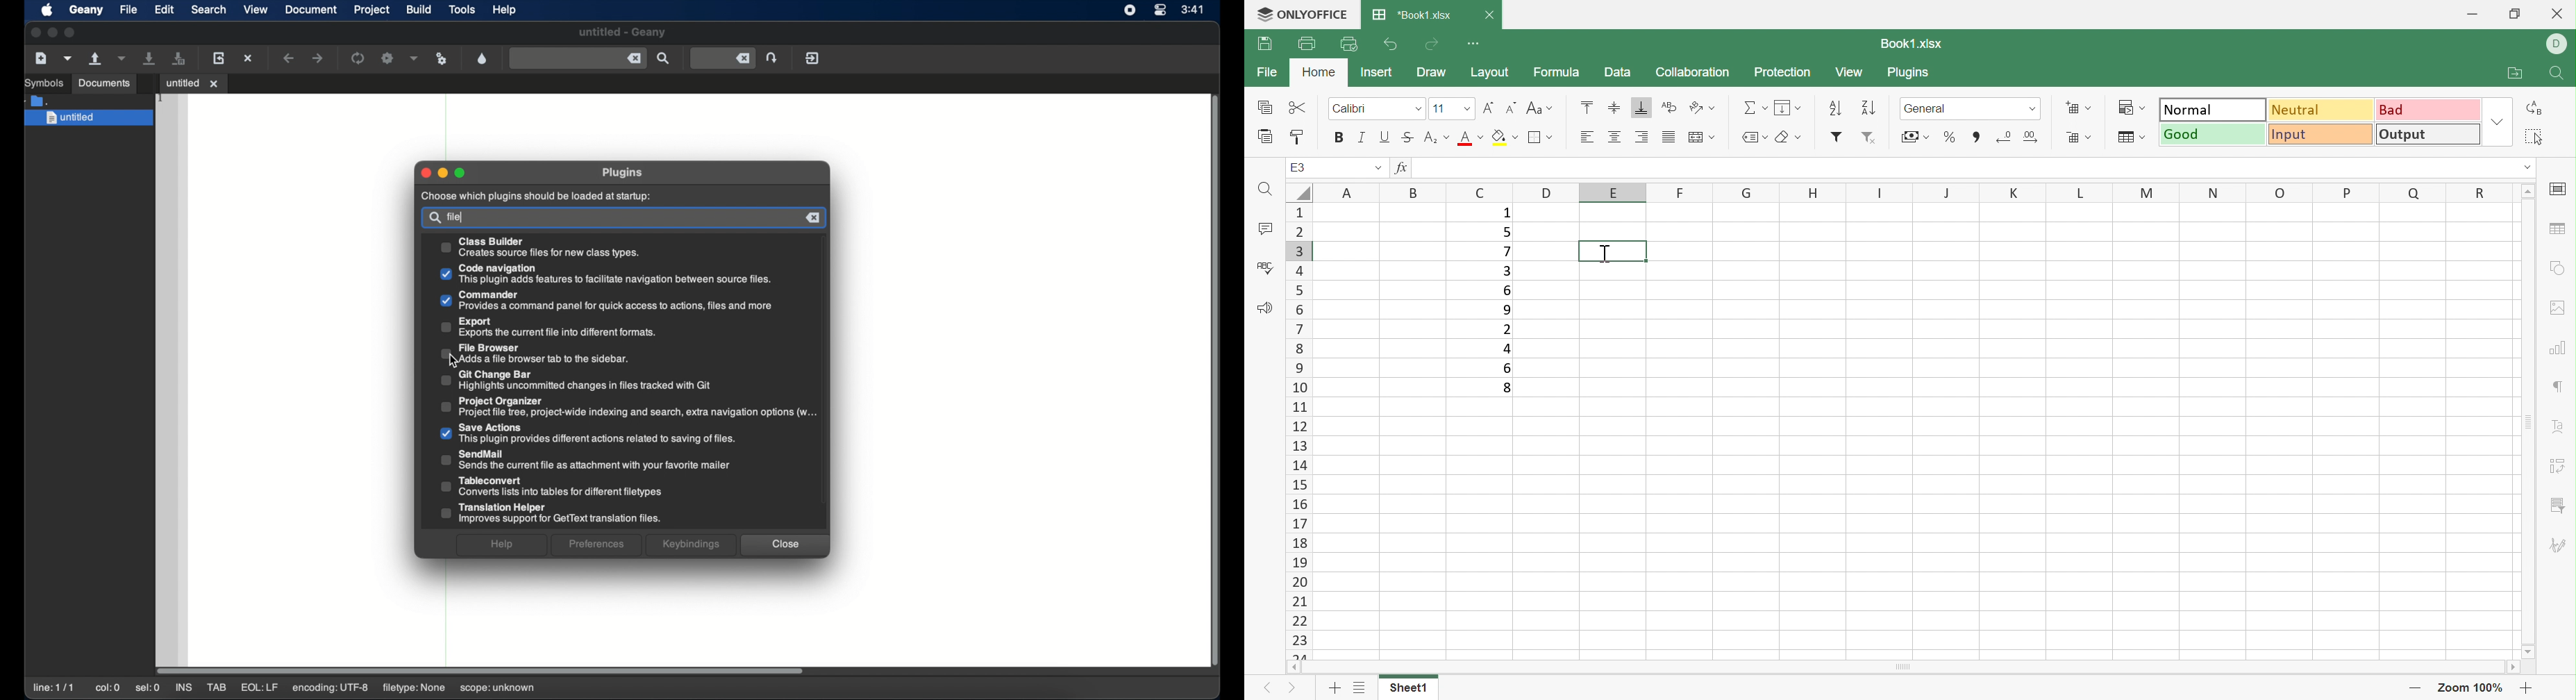 This screenshot has width=2576, height=700. What do you see at coordinates (1490, 74) in the screenshot?
I see `Layout` at bounding box center [1490, 74].